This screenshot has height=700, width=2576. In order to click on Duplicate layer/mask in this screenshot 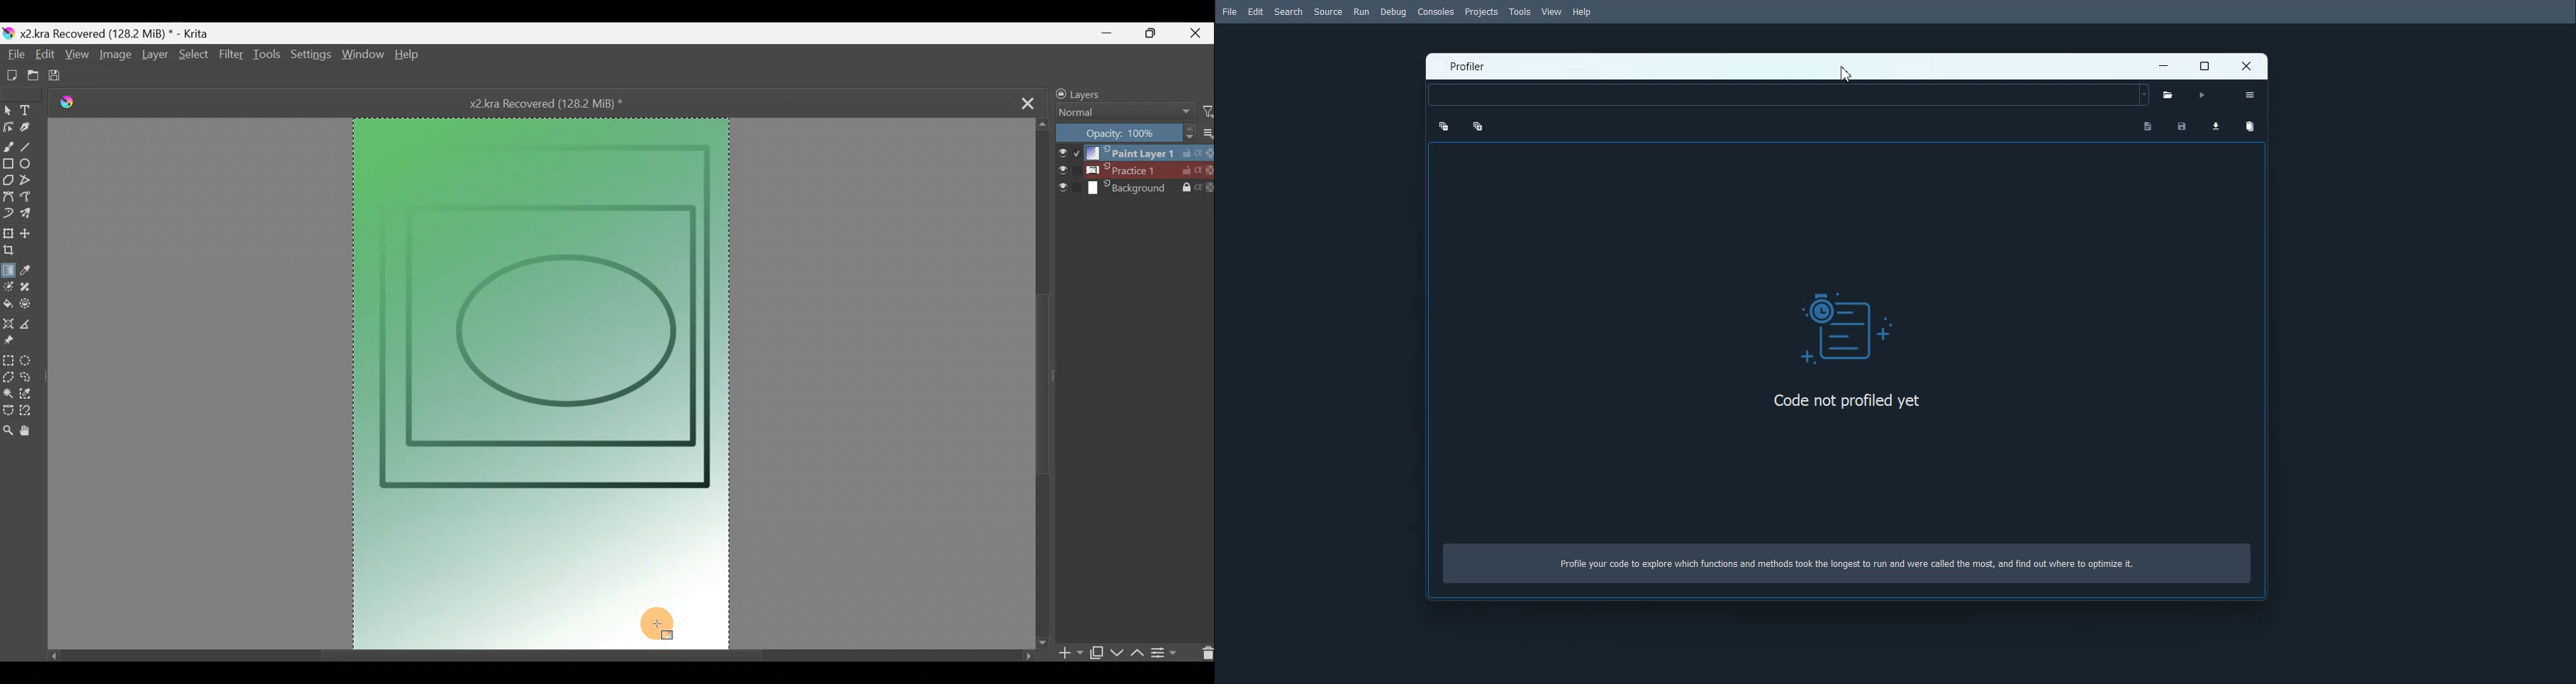, I will do `click(1097, 656)`.